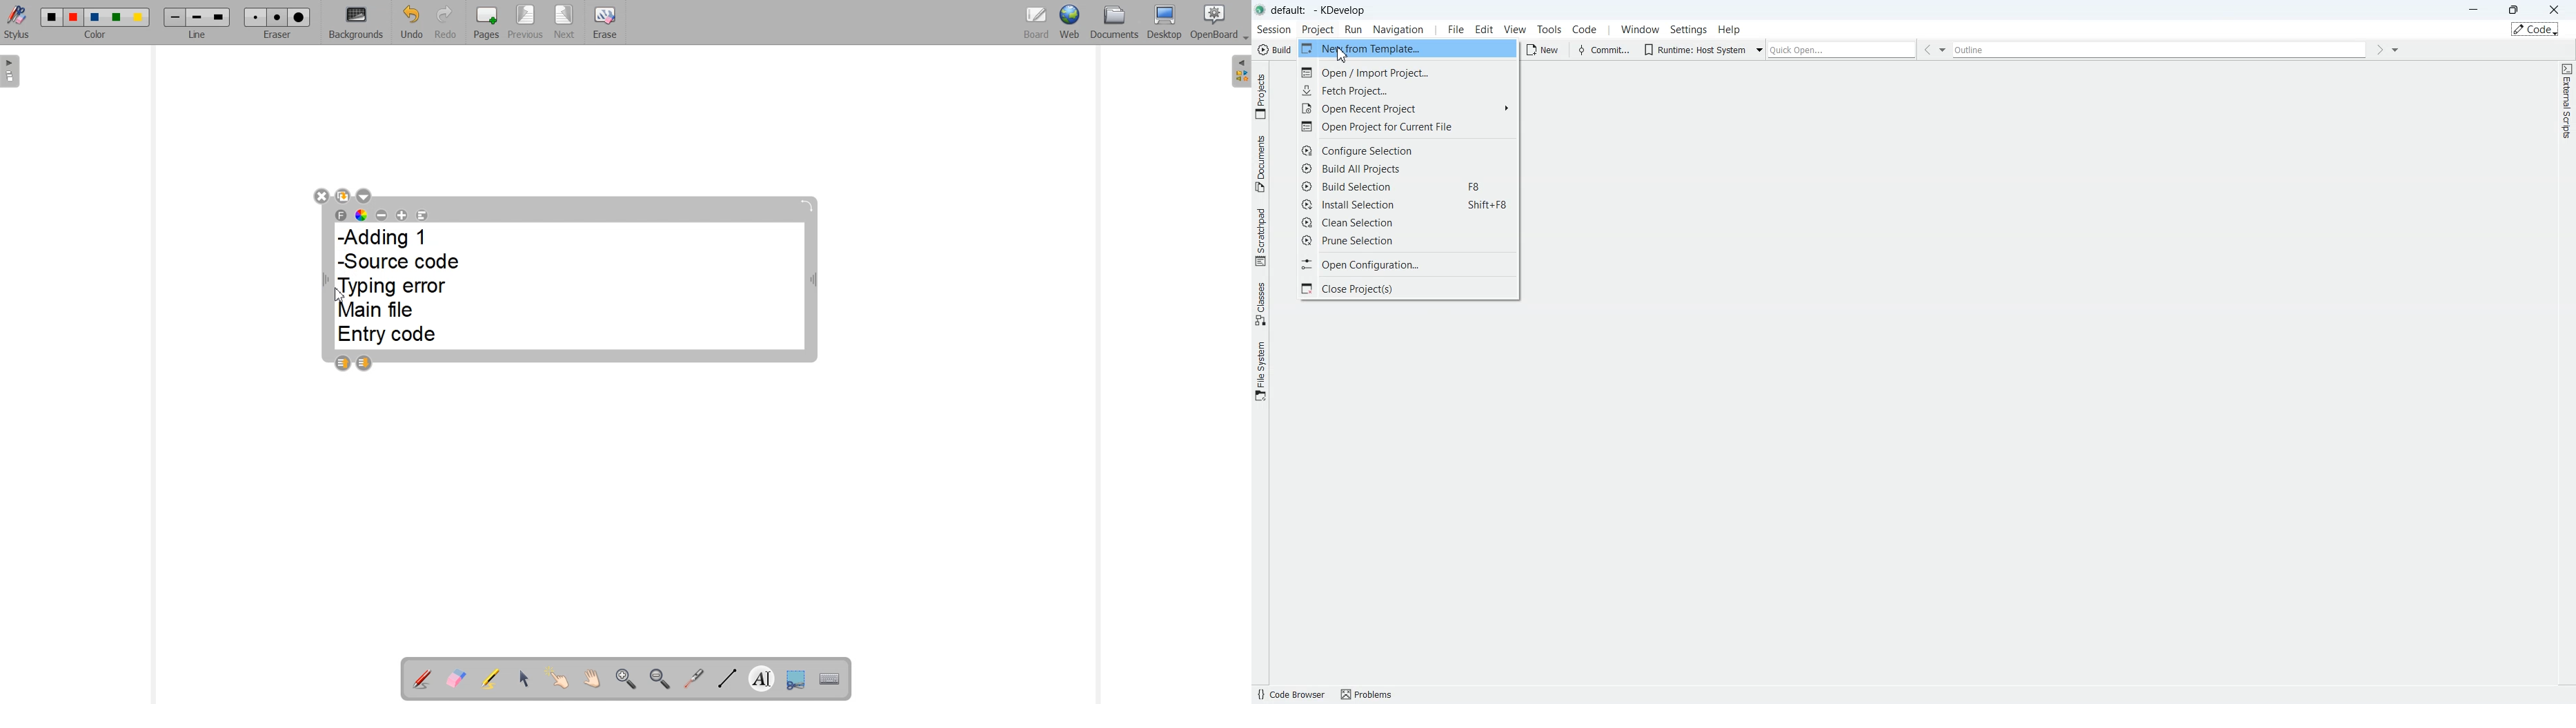  I want to click on Project, so click(1318, 30).